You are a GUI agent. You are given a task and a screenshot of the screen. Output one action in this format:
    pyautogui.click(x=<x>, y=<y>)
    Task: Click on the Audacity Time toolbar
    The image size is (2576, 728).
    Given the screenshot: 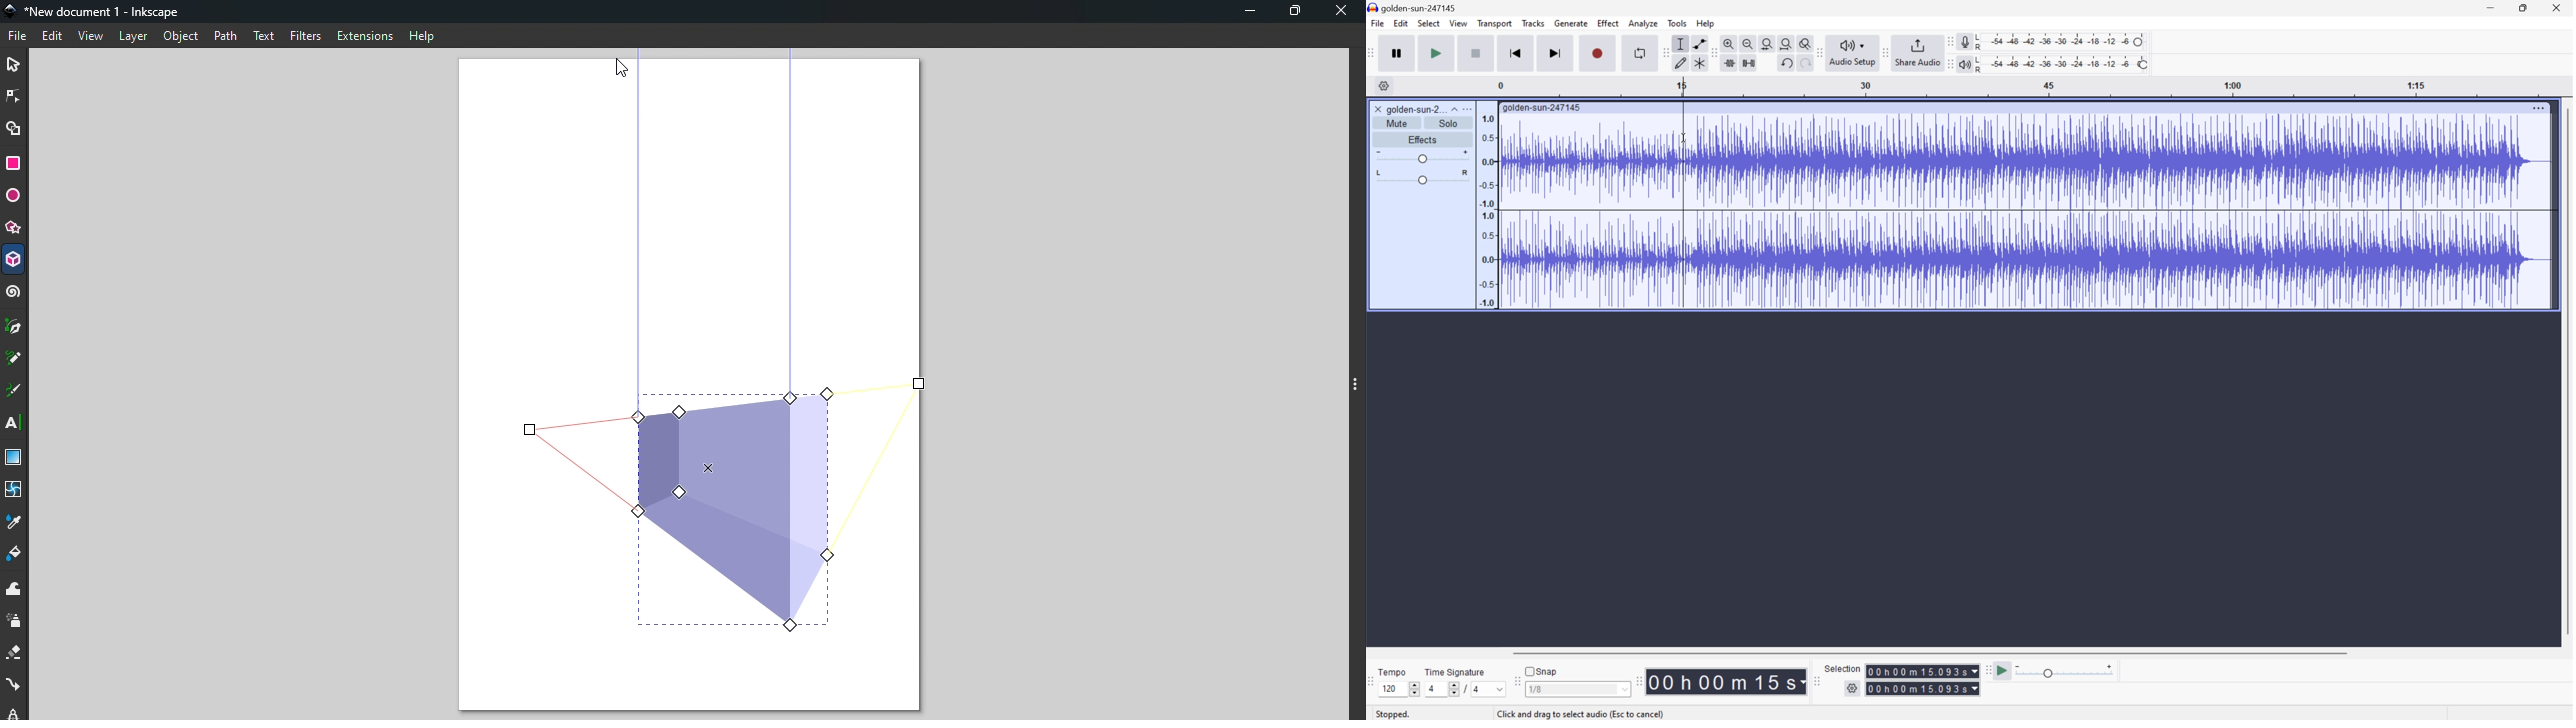 What is the action you would take?
    pyautogui.click(x=1635, y=679)
    